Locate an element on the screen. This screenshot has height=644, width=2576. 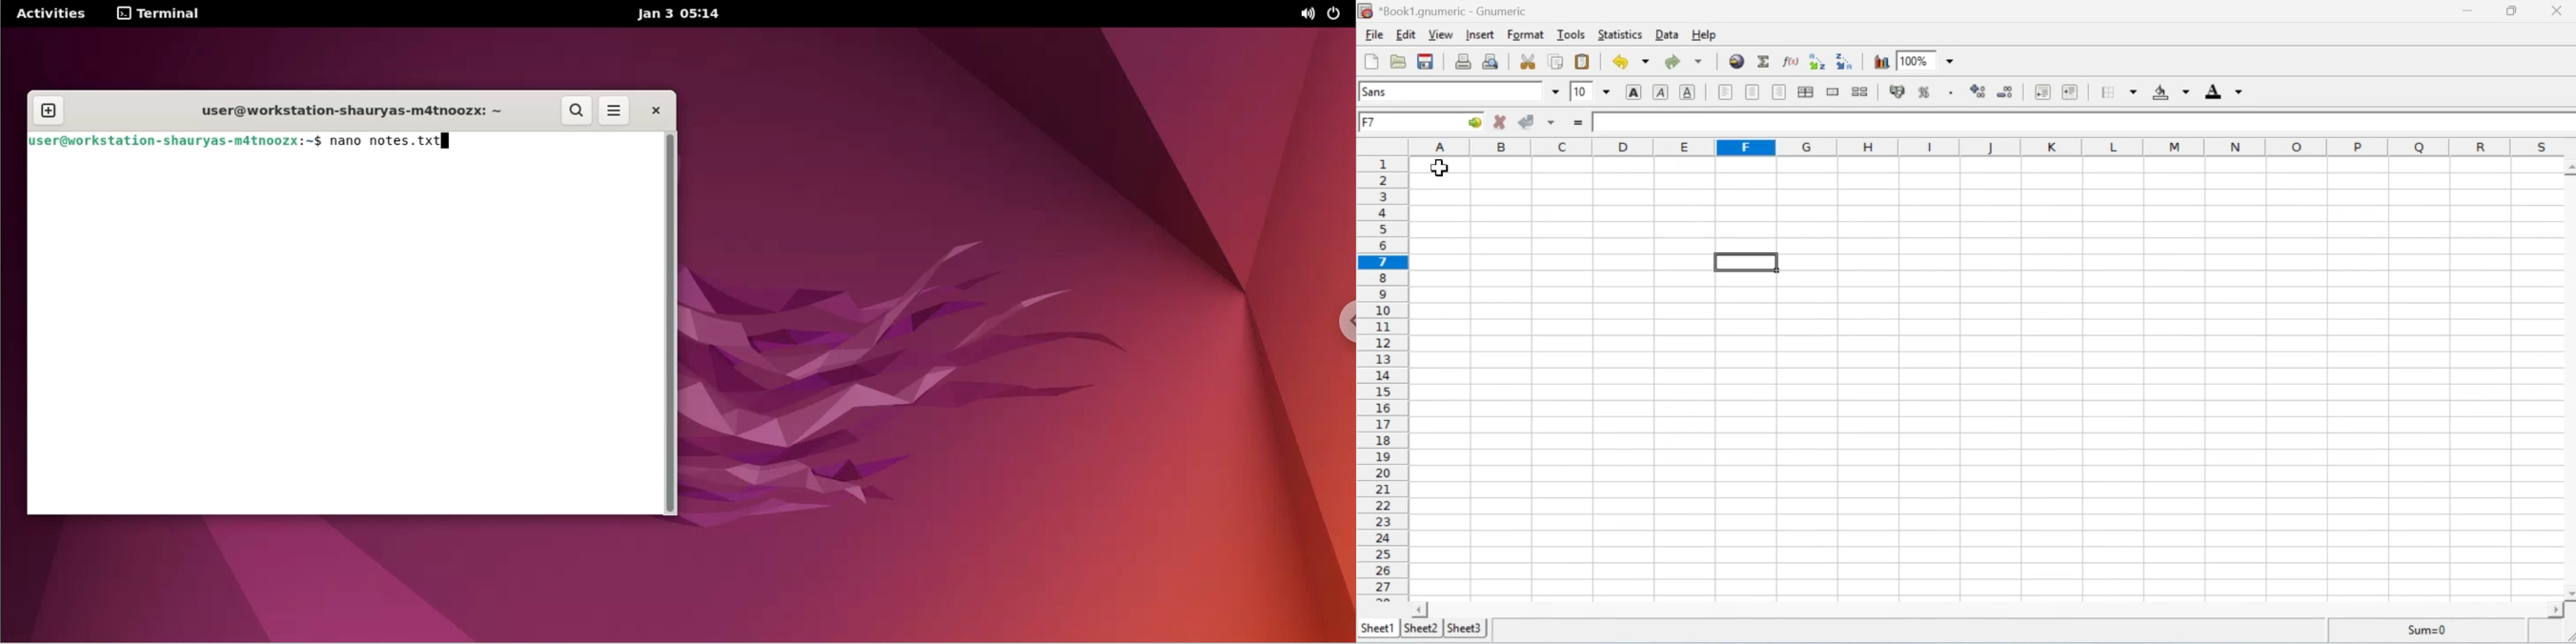
Center horizontally is located at coordinates (1755, 93).